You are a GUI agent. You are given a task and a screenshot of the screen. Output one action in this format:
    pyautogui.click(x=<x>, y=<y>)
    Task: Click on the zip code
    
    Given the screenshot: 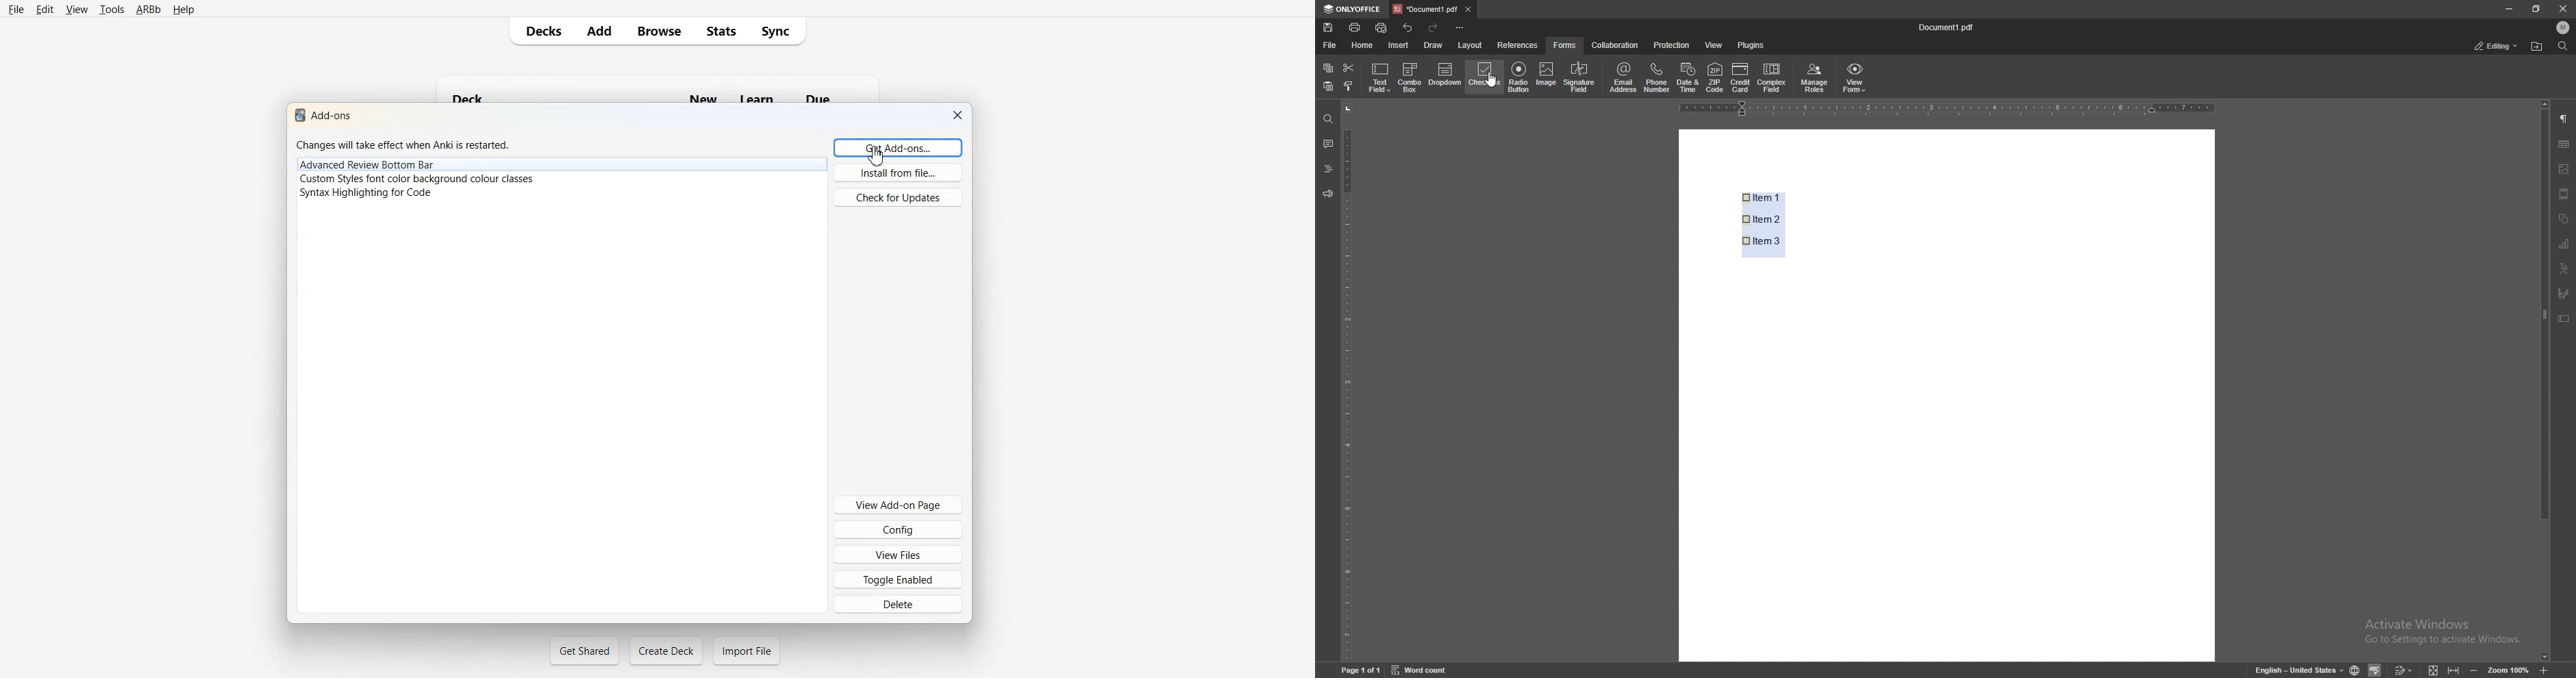 What is the action you would take?
    pyautogui.click(x=1716, y=78)
    